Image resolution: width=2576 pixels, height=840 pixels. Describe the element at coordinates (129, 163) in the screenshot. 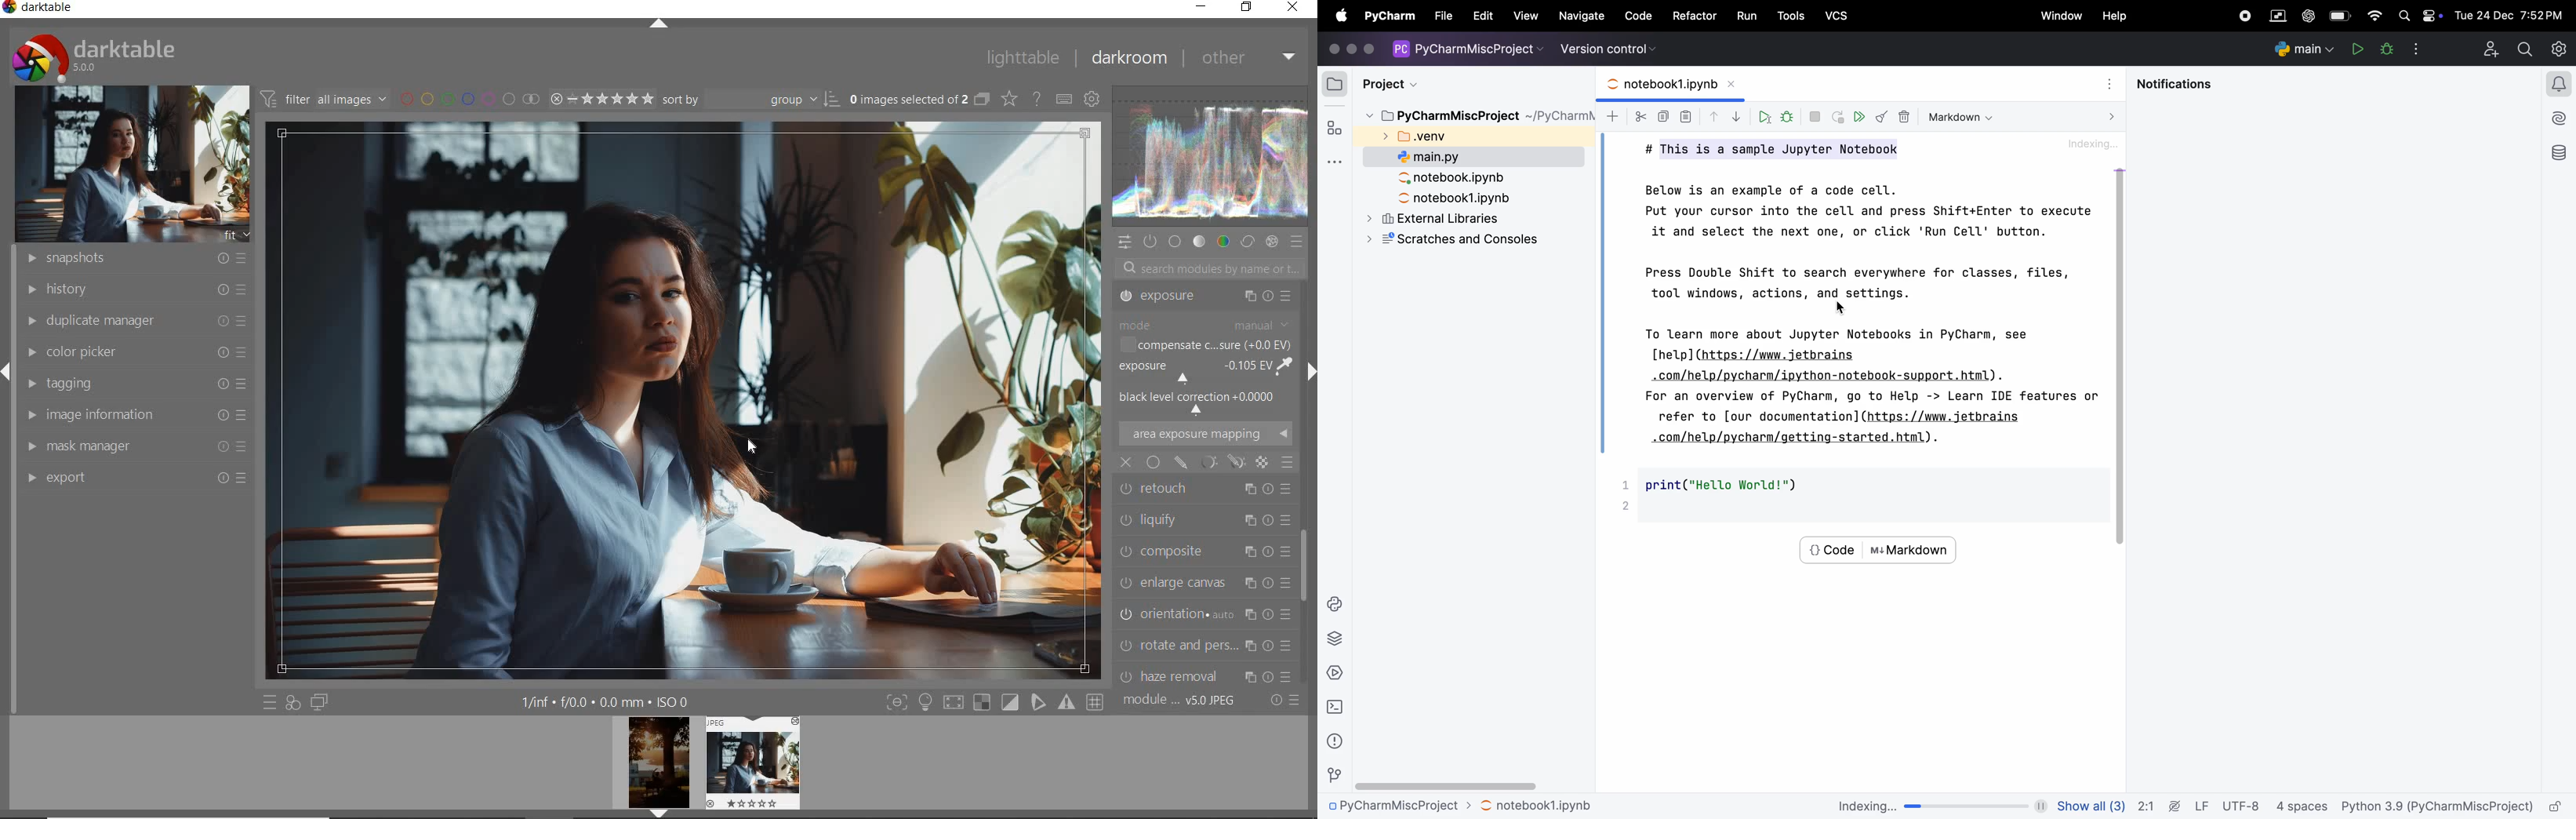

I see `IMAGE` at that location.